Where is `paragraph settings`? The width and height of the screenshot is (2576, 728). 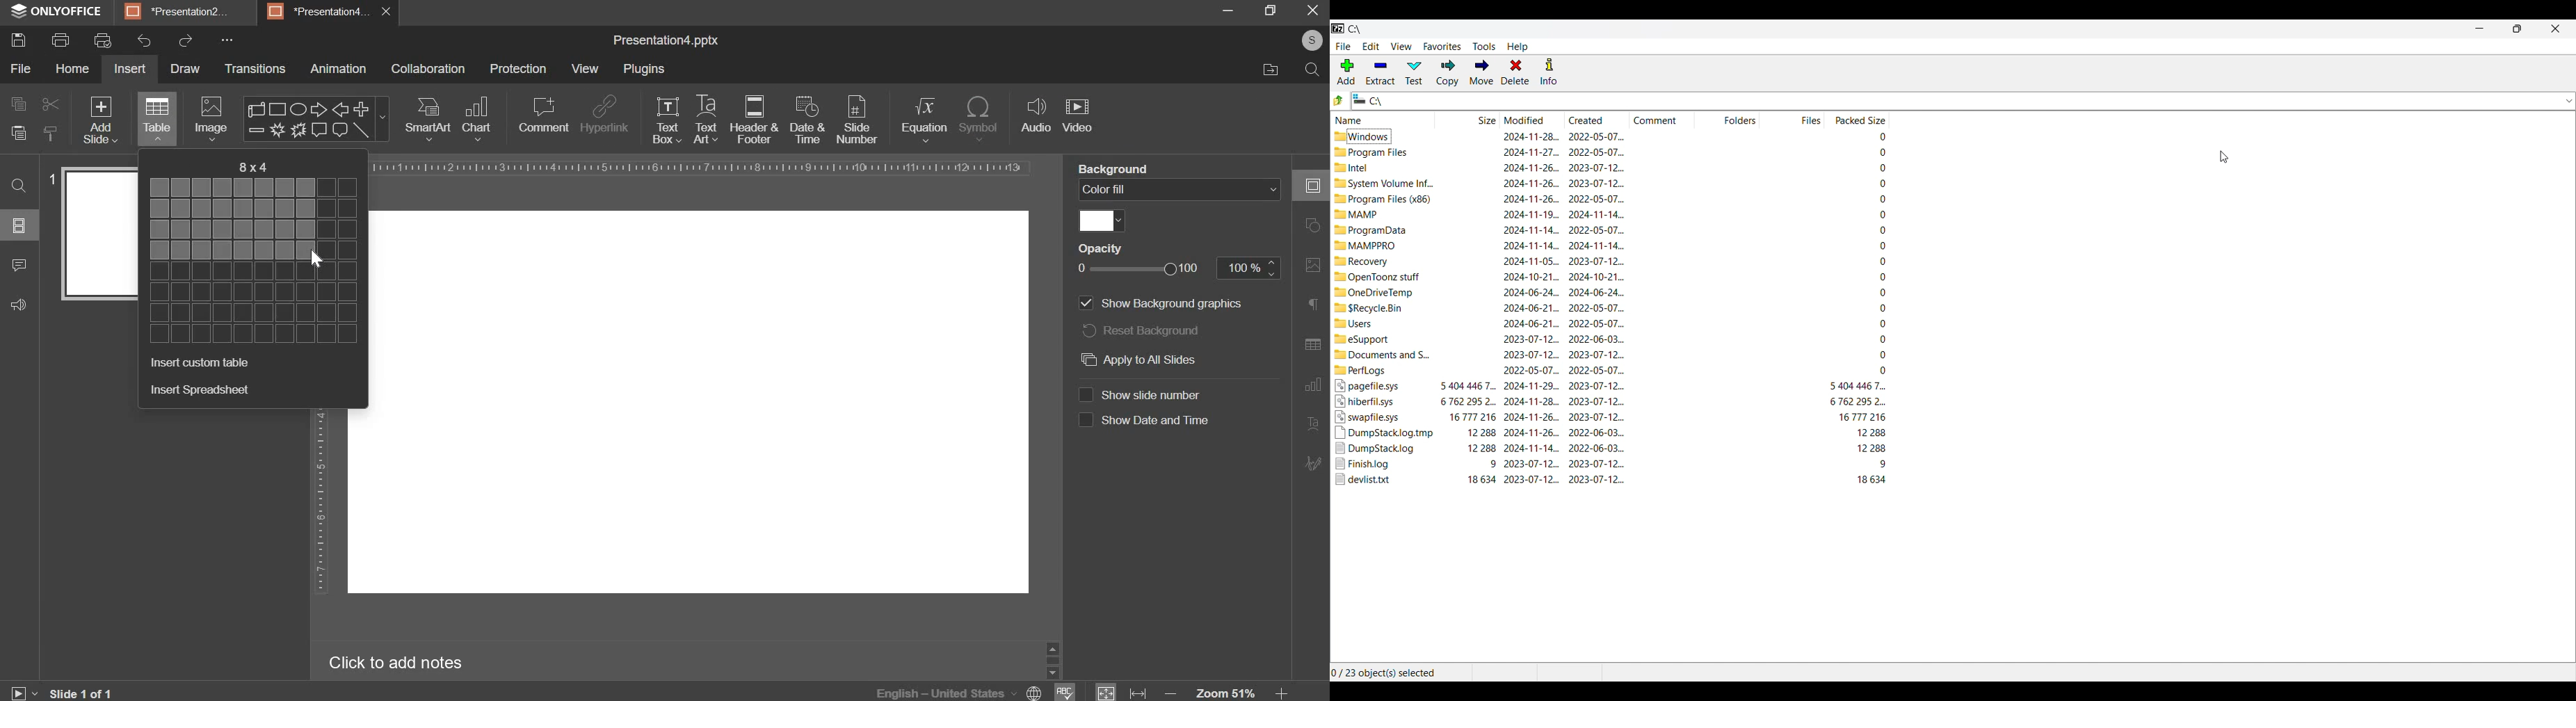
paragraph settings is located at coordinates (1317, 303).